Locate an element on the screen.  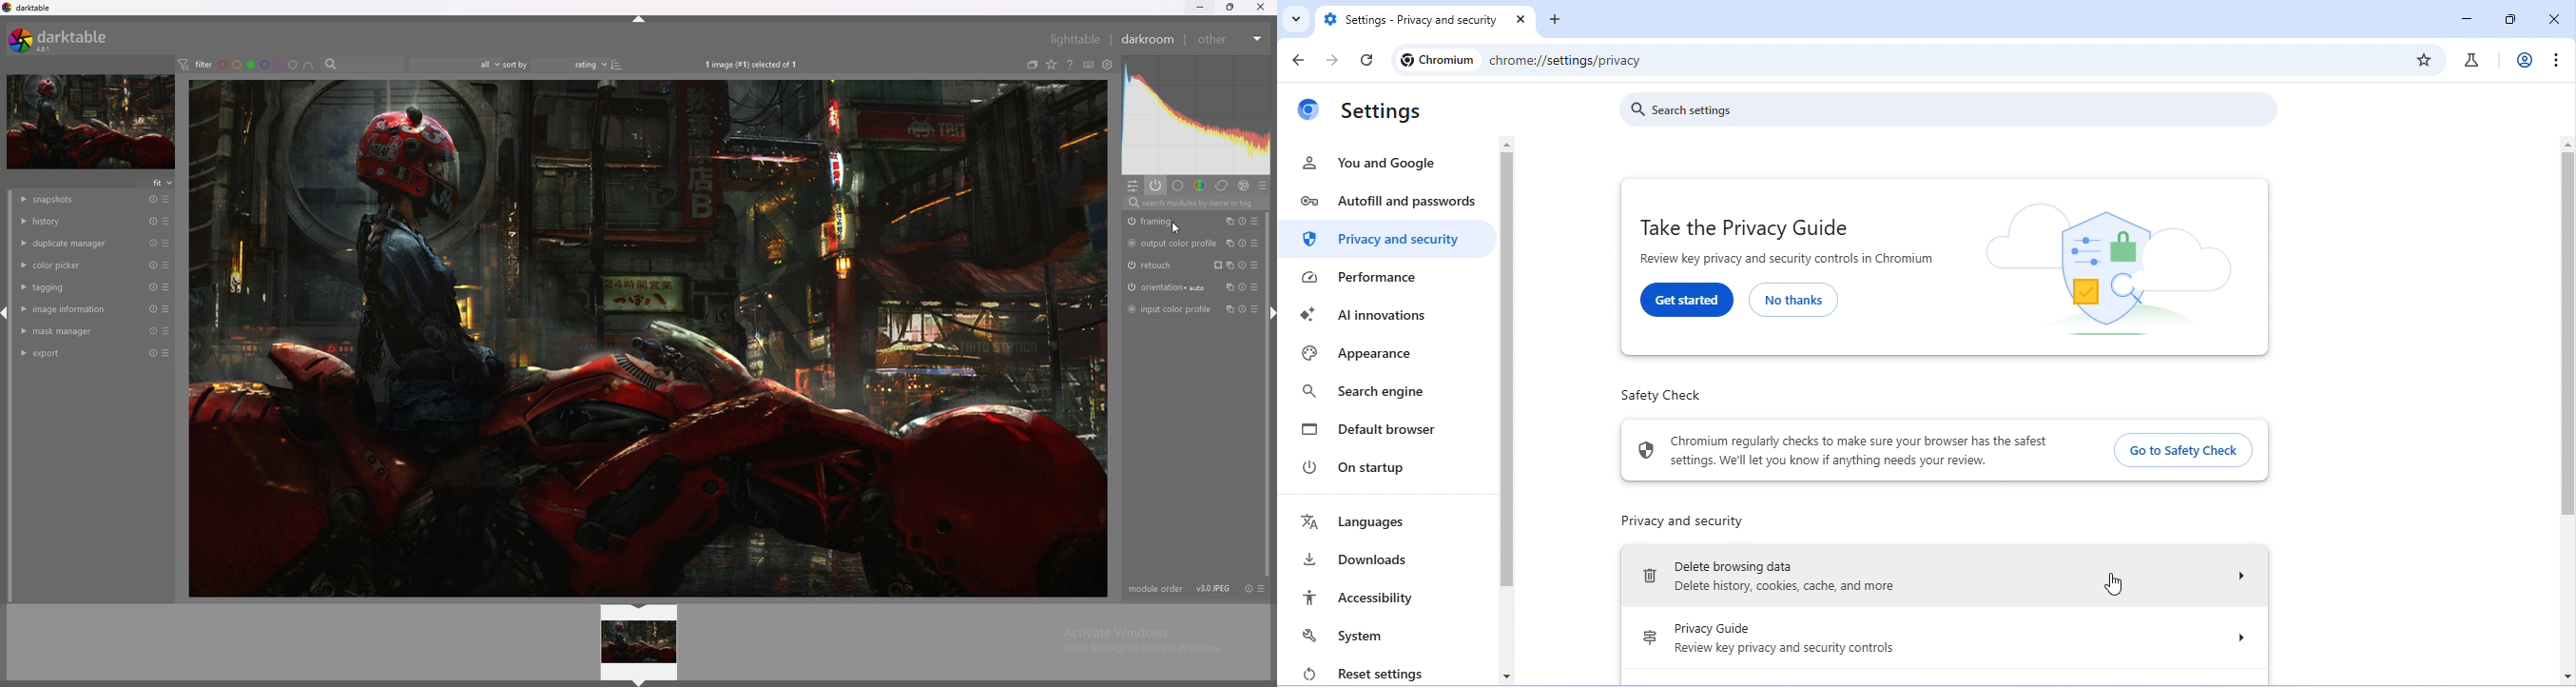
reset is located at coordinates (152, 353).